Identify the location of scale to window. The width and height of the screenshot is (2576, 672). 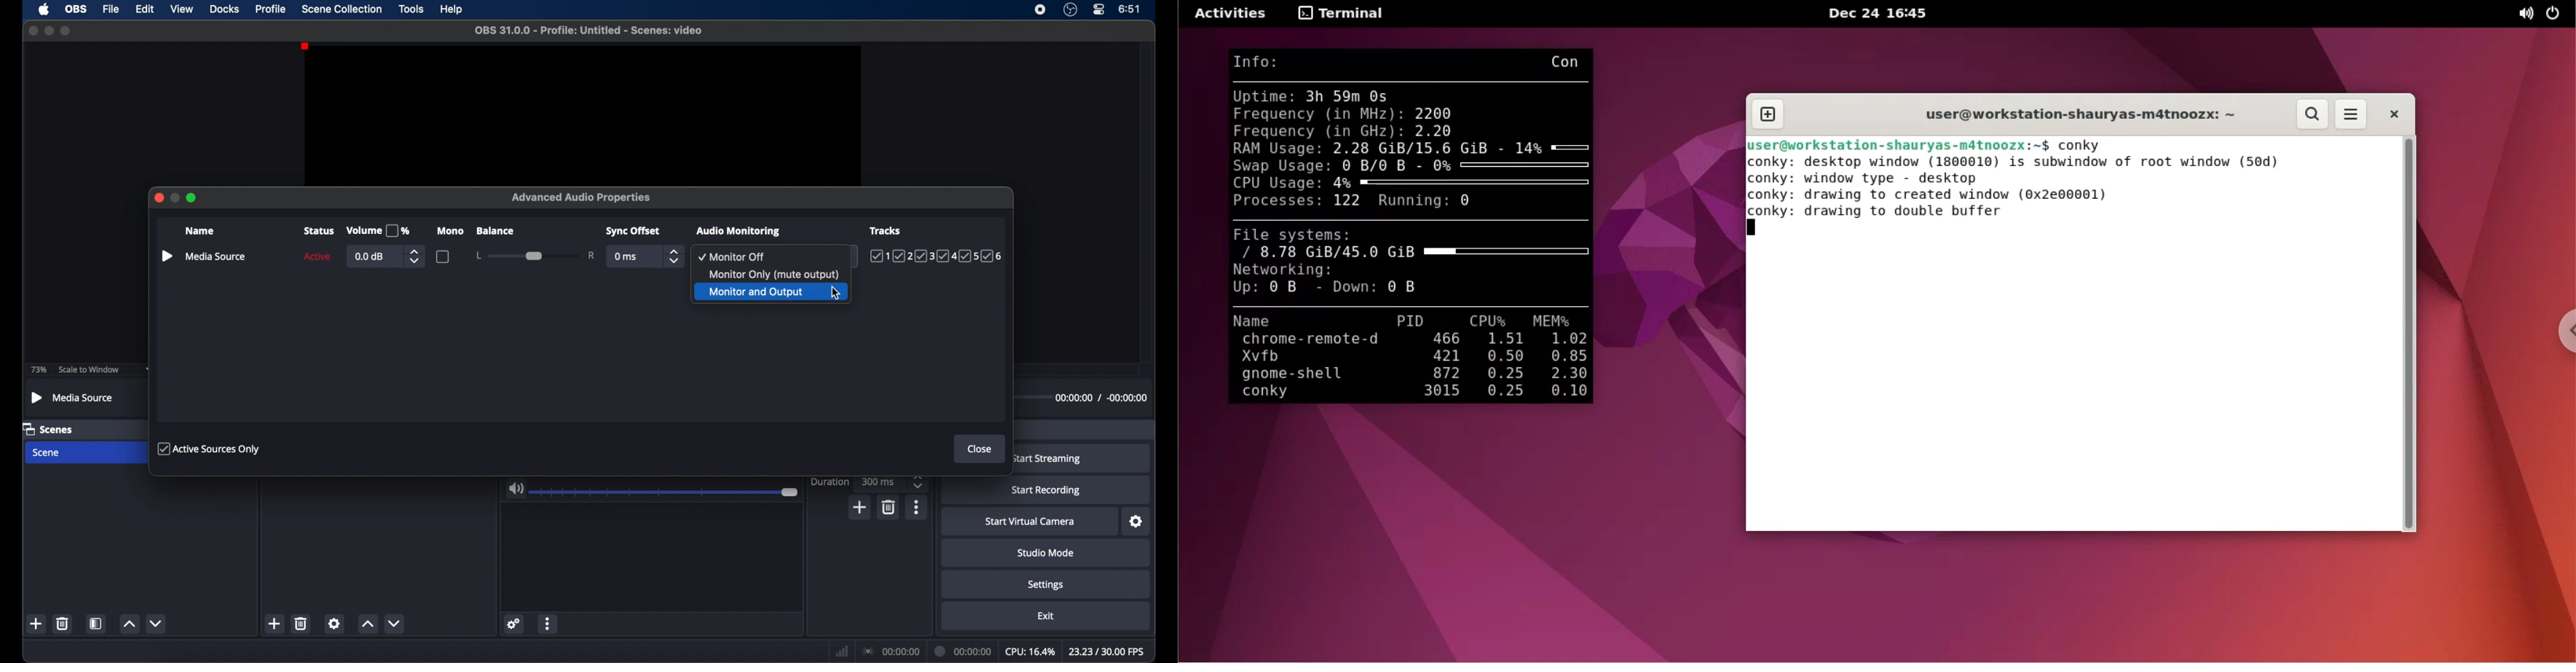
(89, 370).